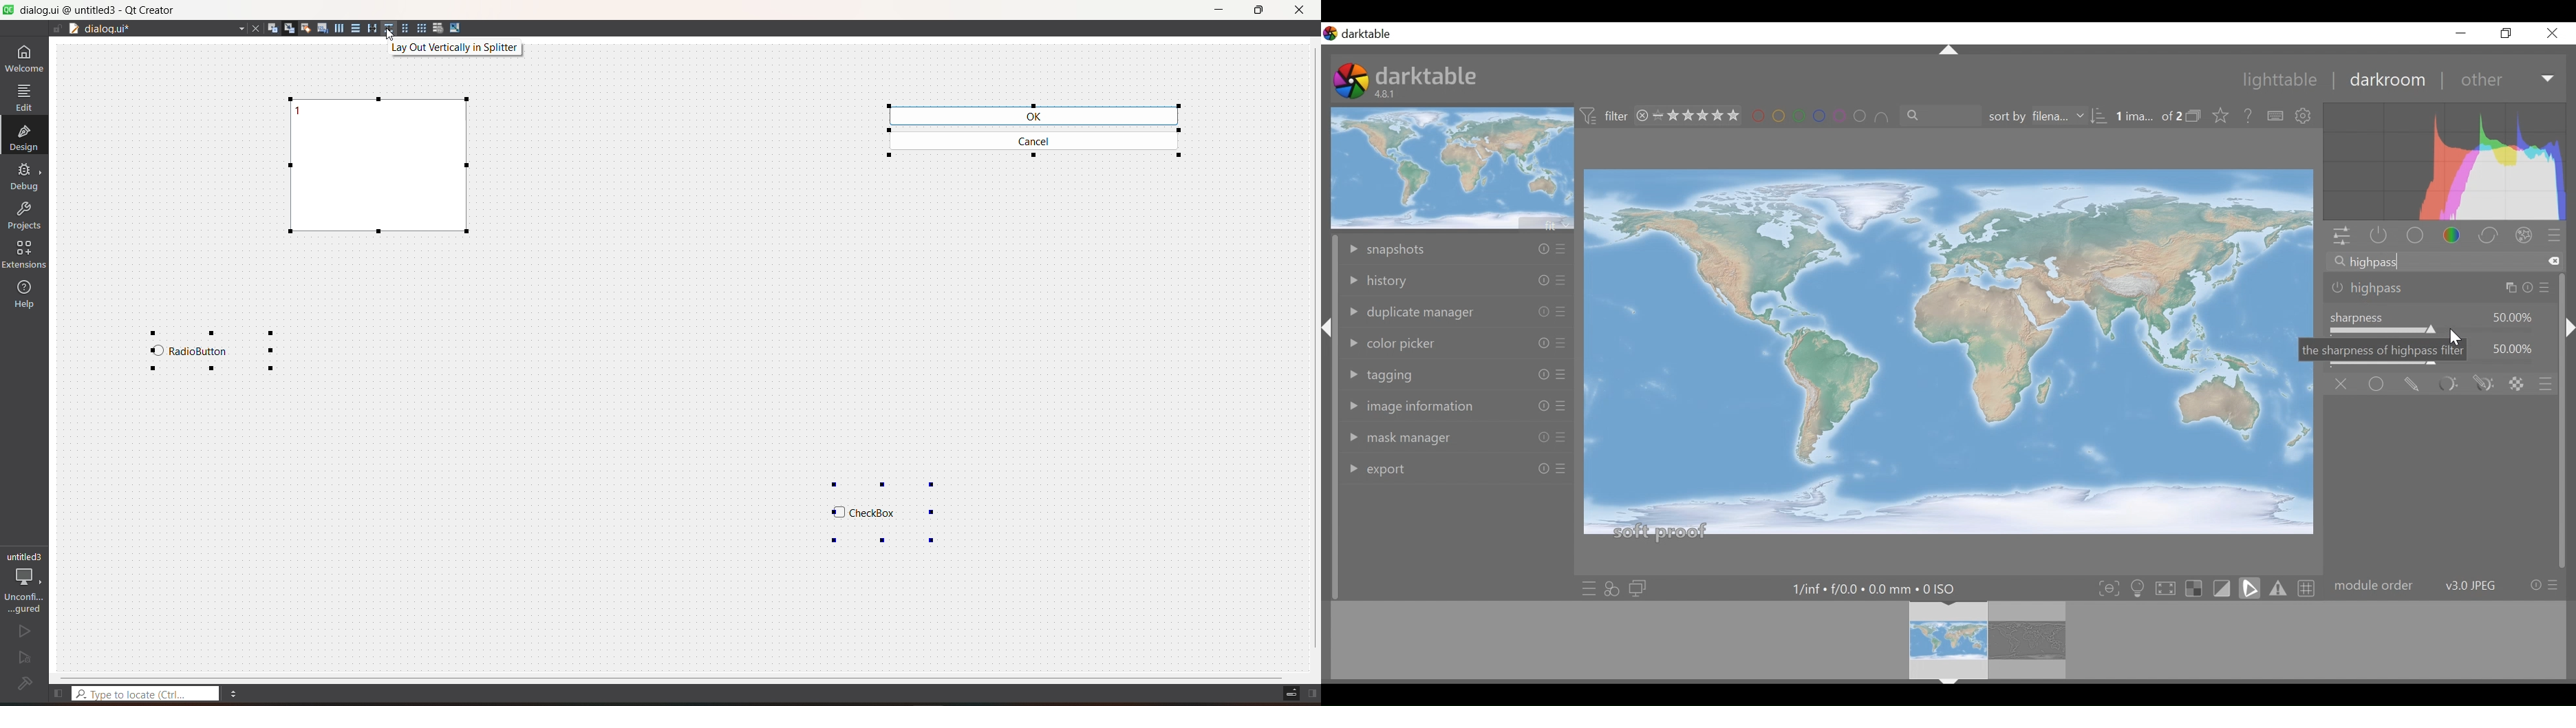  What do you see at coordinates (458, 27) in the screenshot?
I see `adjust size` at bounding box center [458, 27].